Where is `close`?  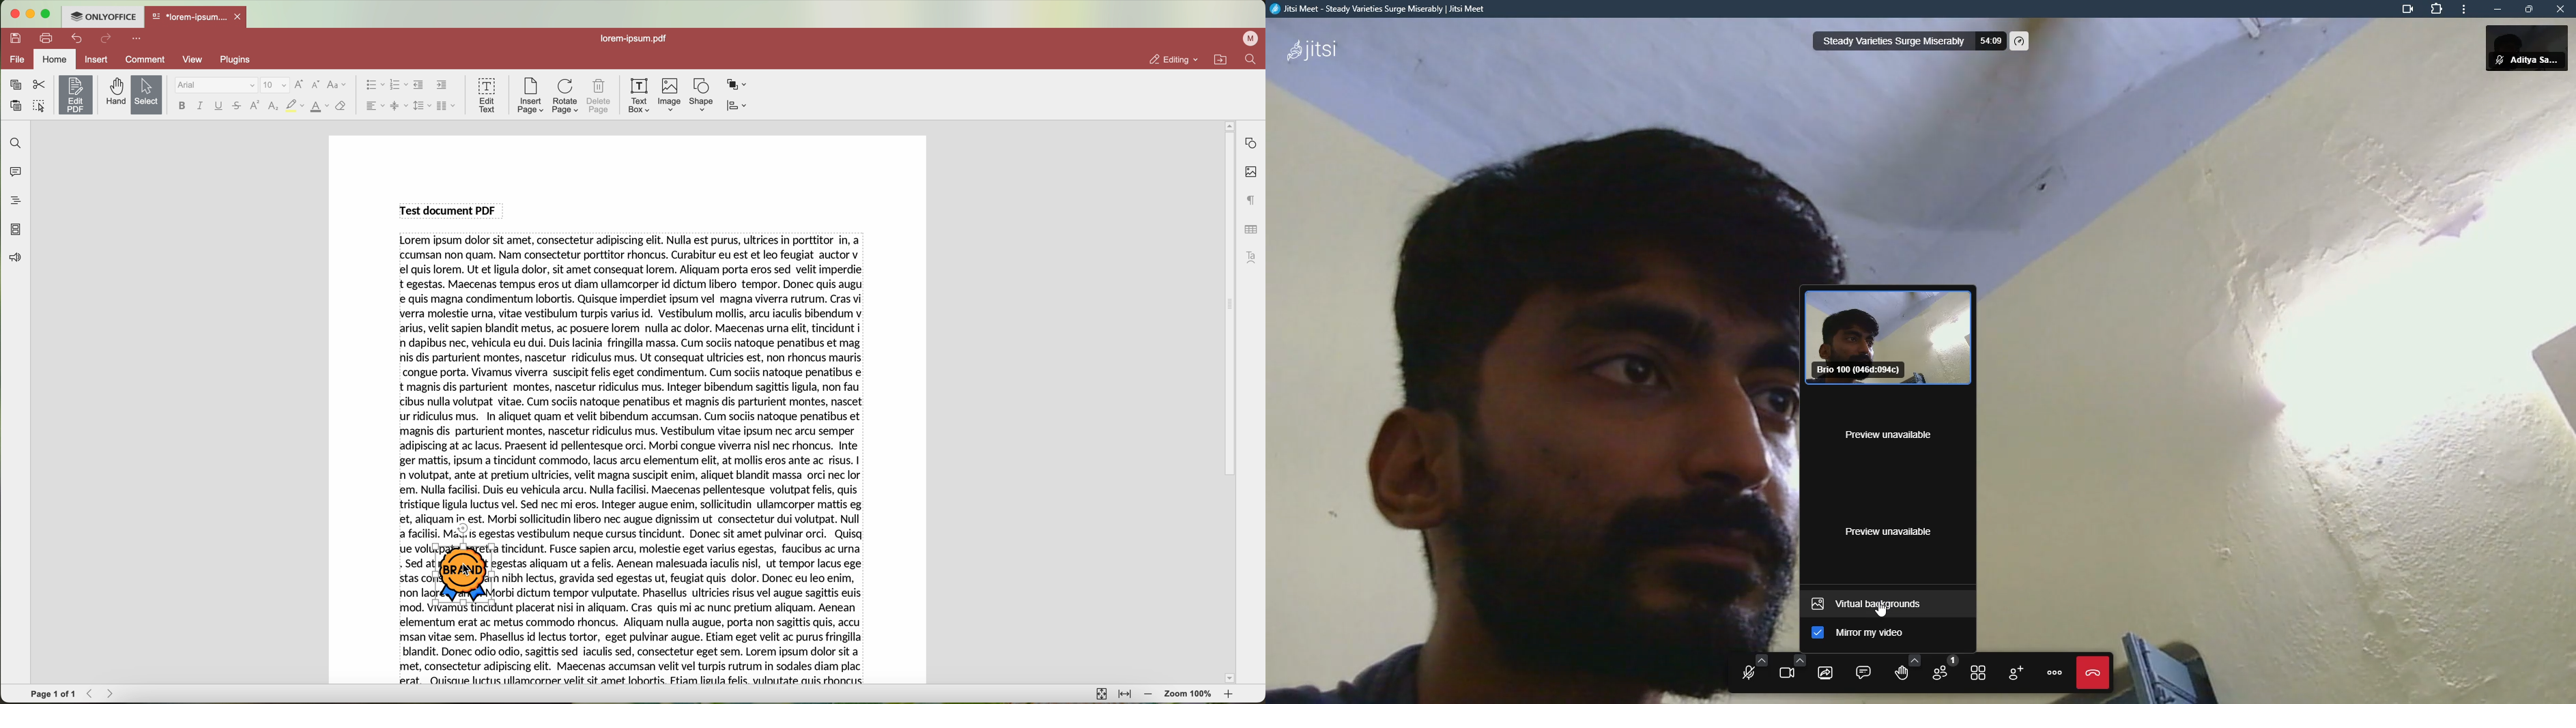
close is located at coordinates (2560, 9).